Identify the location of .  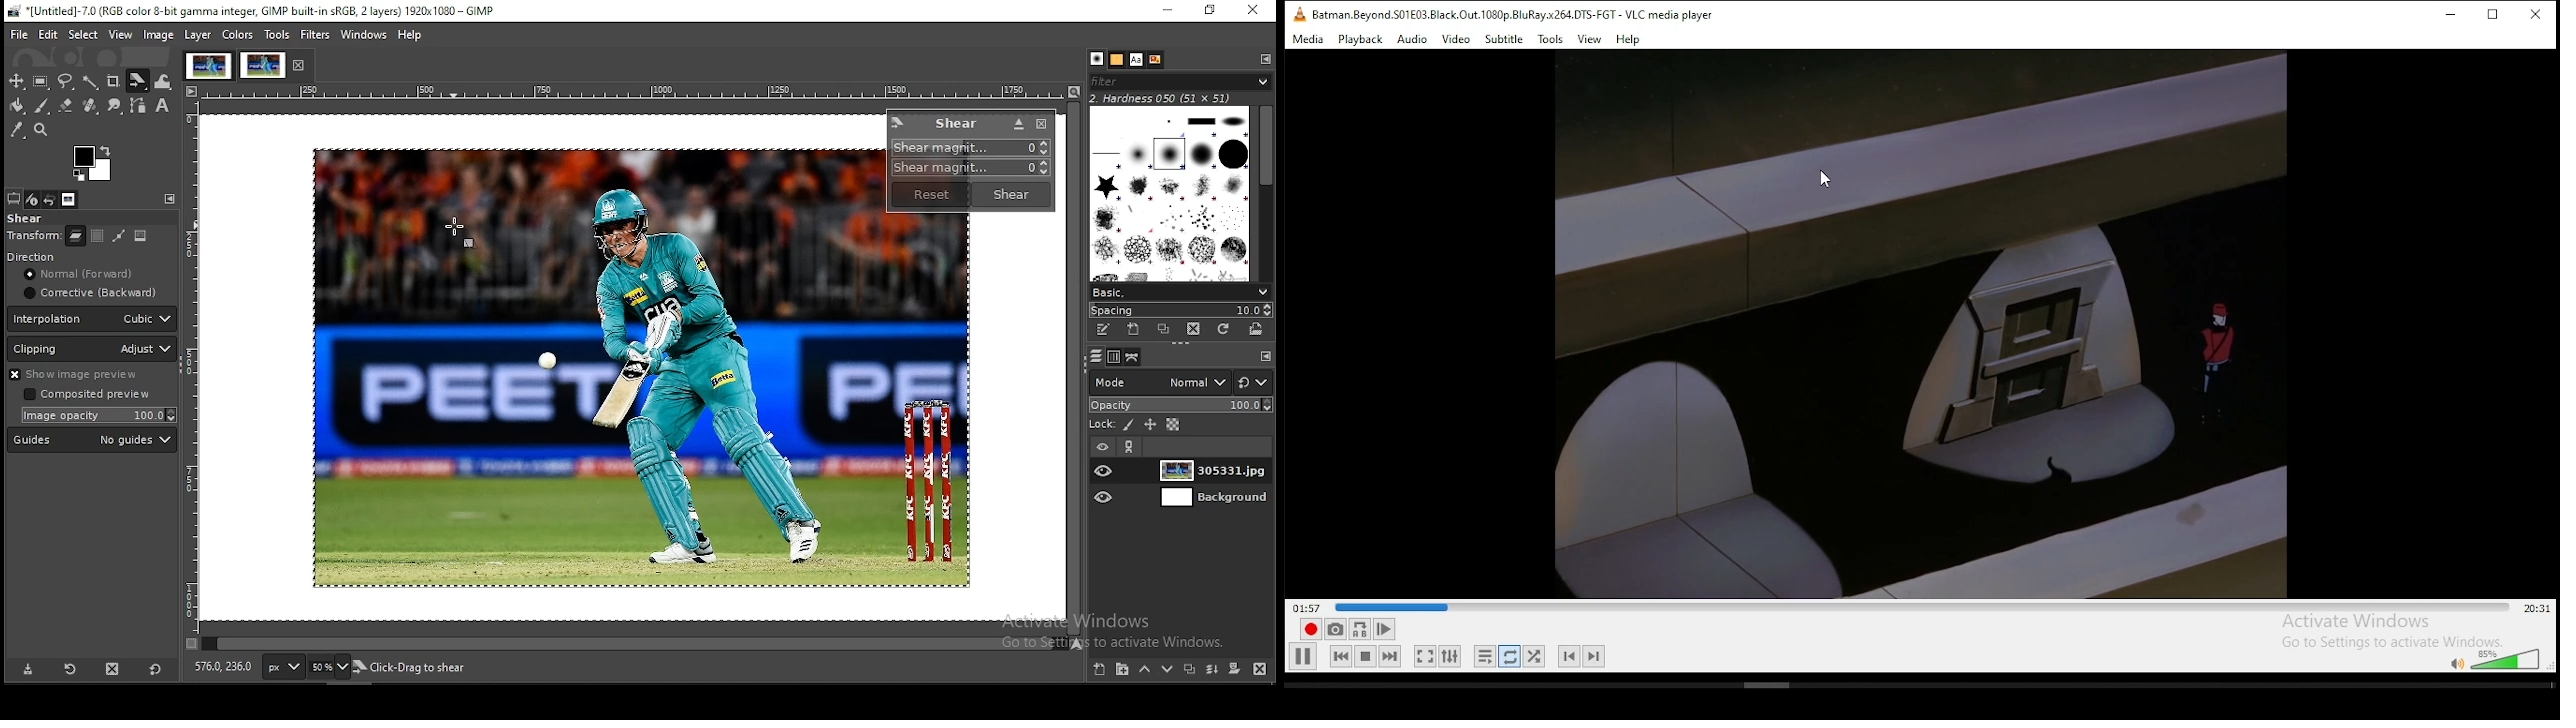
(66, 105).